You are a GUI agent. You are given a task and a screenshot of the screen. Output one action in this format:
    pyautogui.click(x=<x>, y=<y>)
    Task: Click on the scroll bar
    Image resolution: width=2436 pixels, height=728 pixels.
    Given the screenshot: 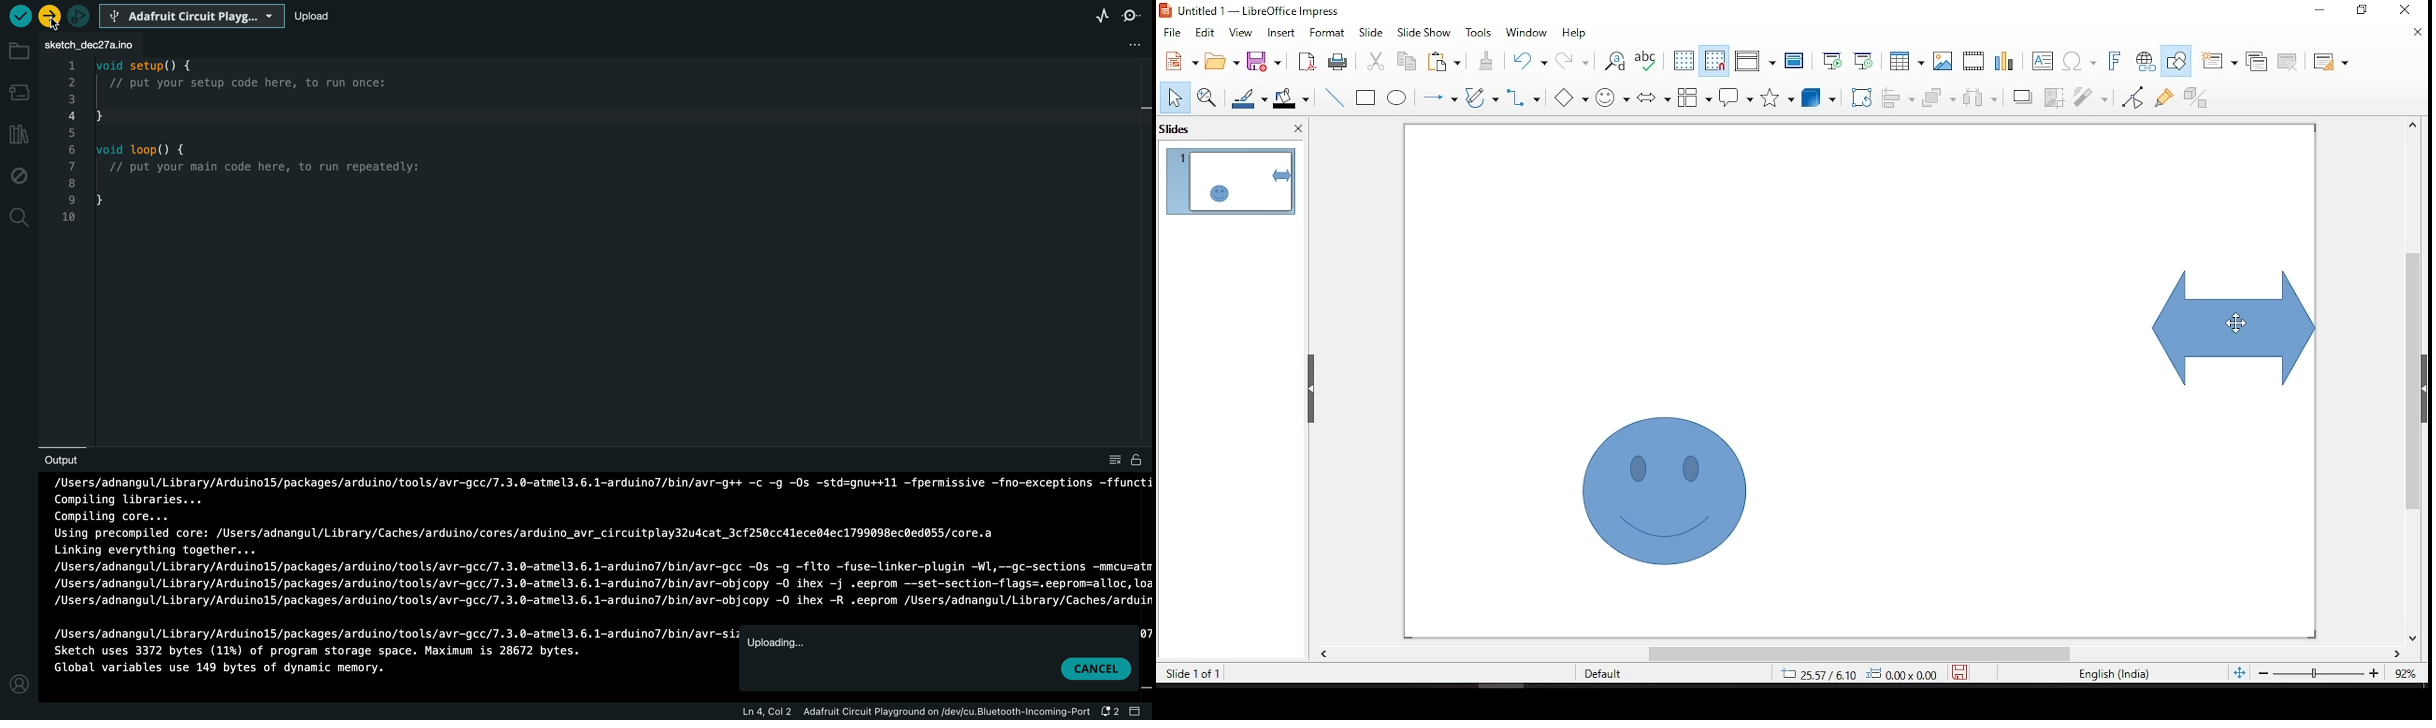 What is the action you would take?
    pyautogui.click(x=1859, y=654)
    